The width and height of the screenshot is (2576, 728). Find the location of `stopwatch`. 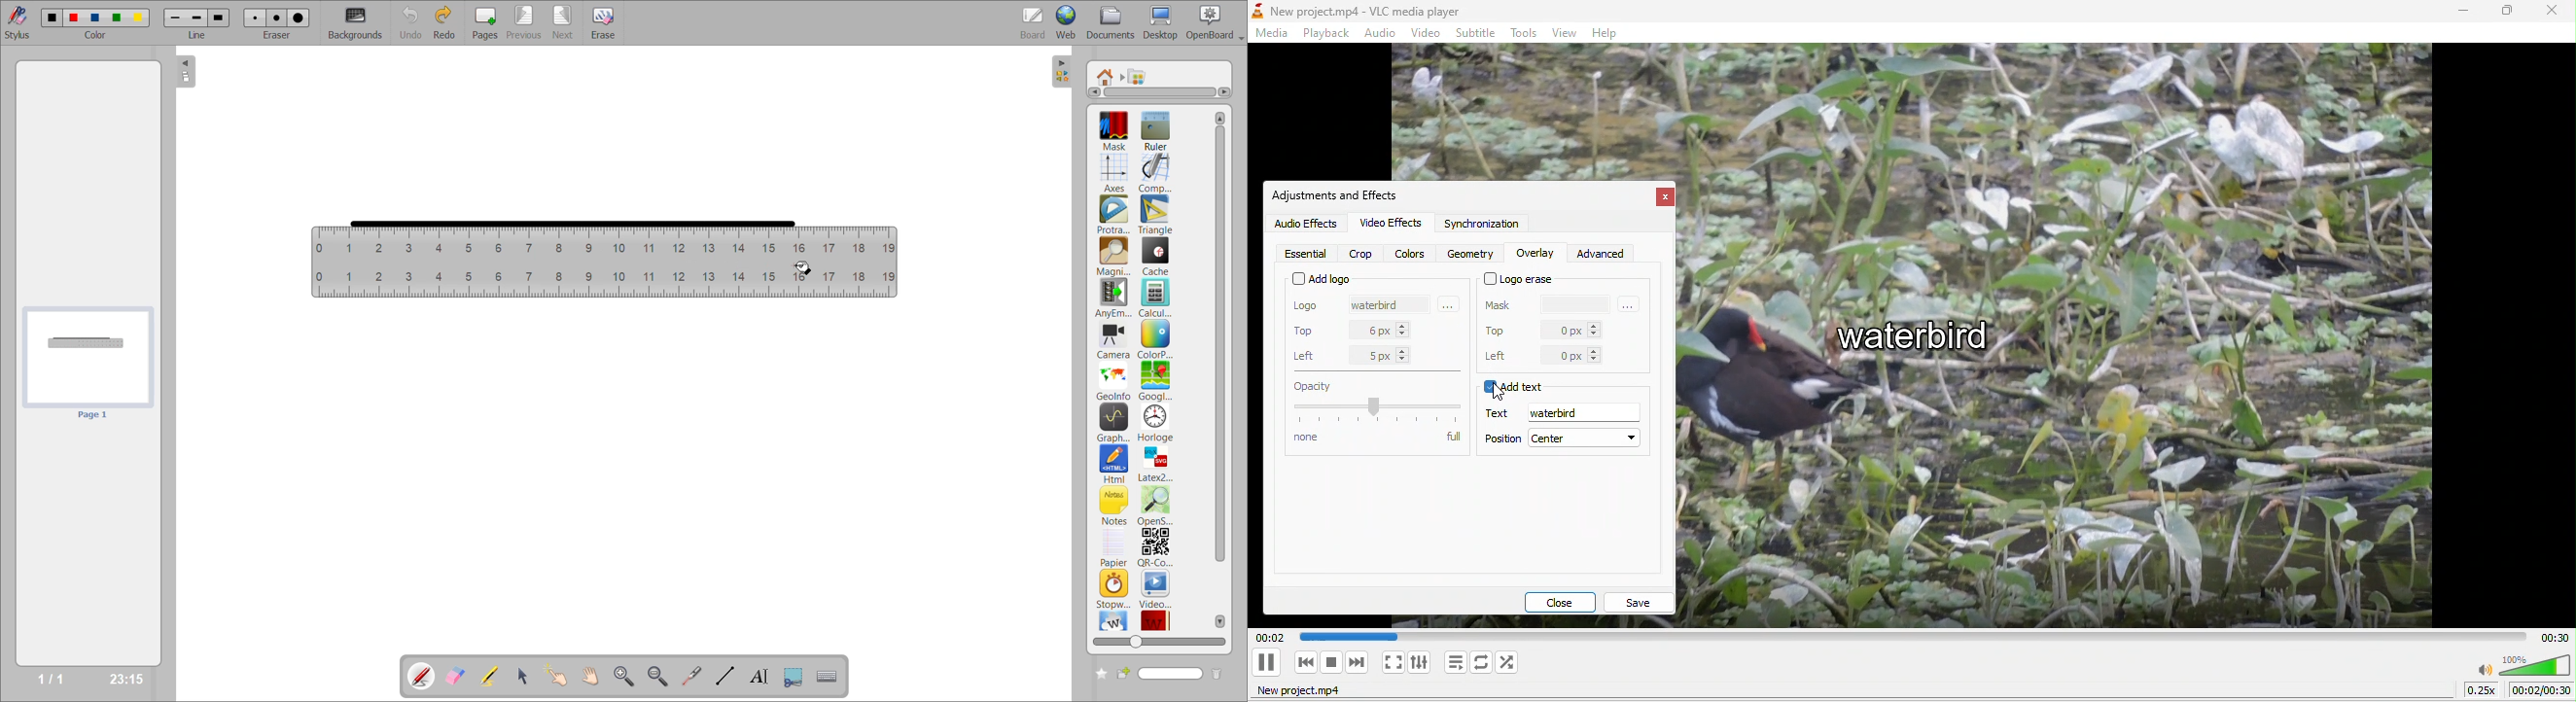

stopwatch is located at coordinates (1114, 588).